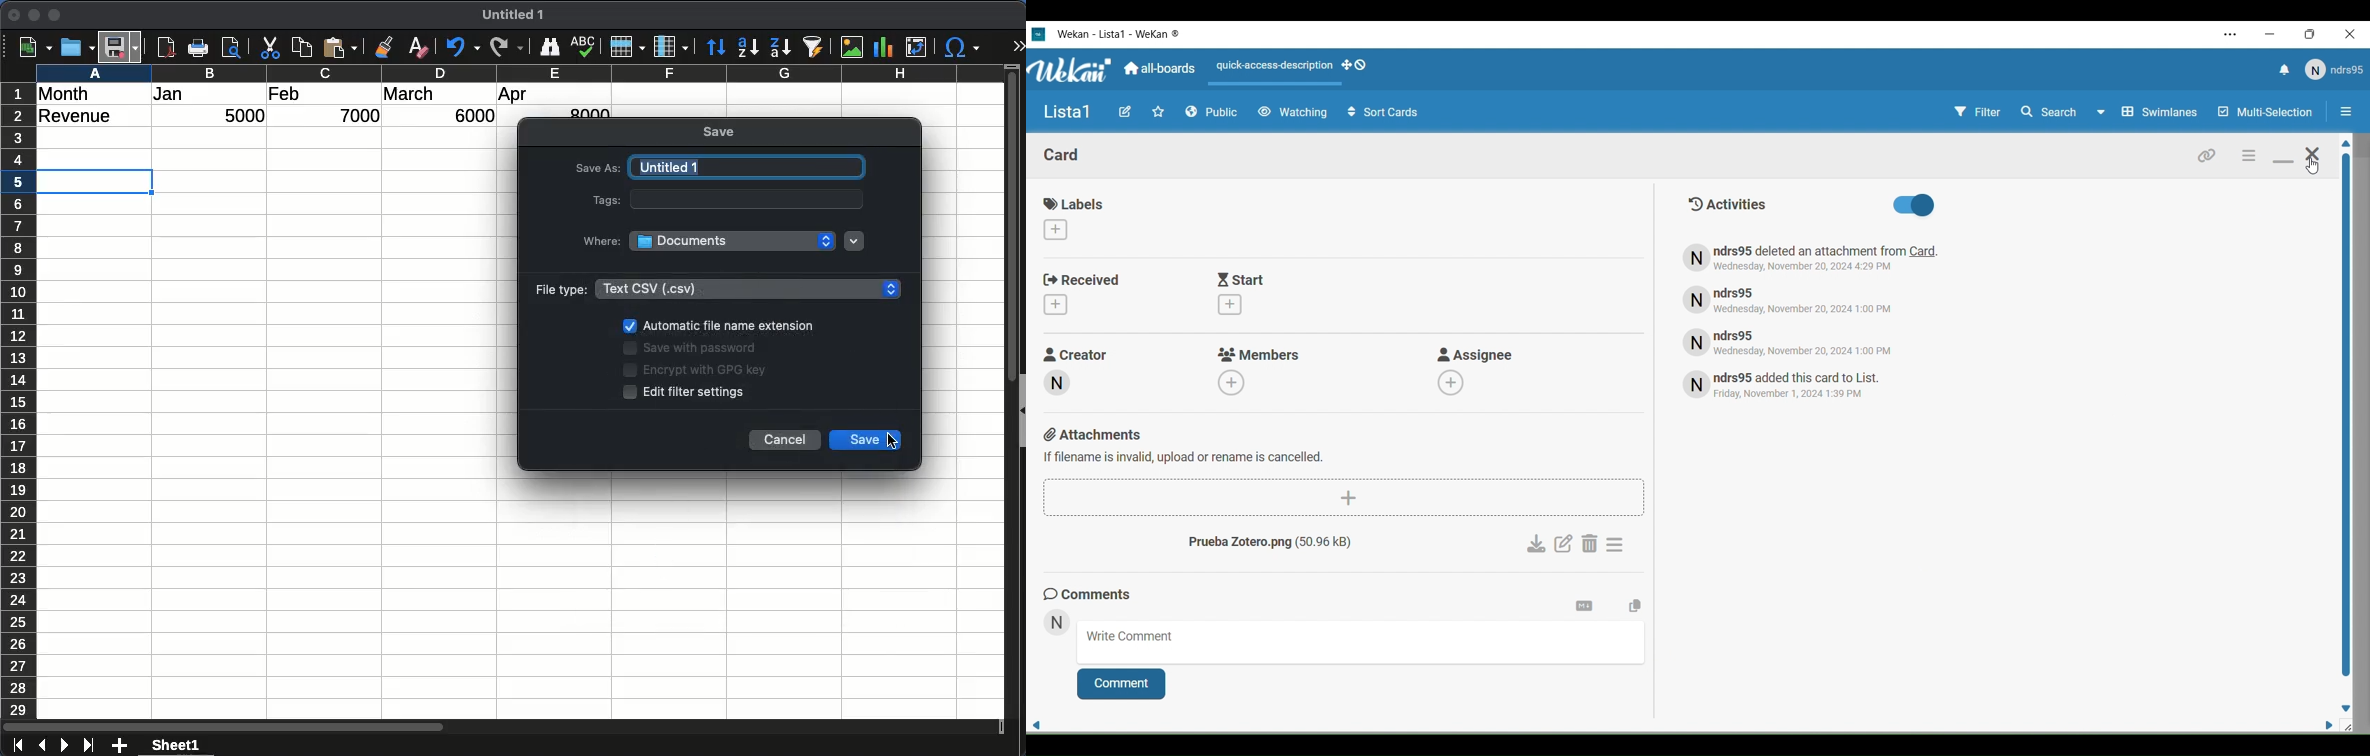 The image size is (2380, 756). I want to click on ascending, so click(748, 47).